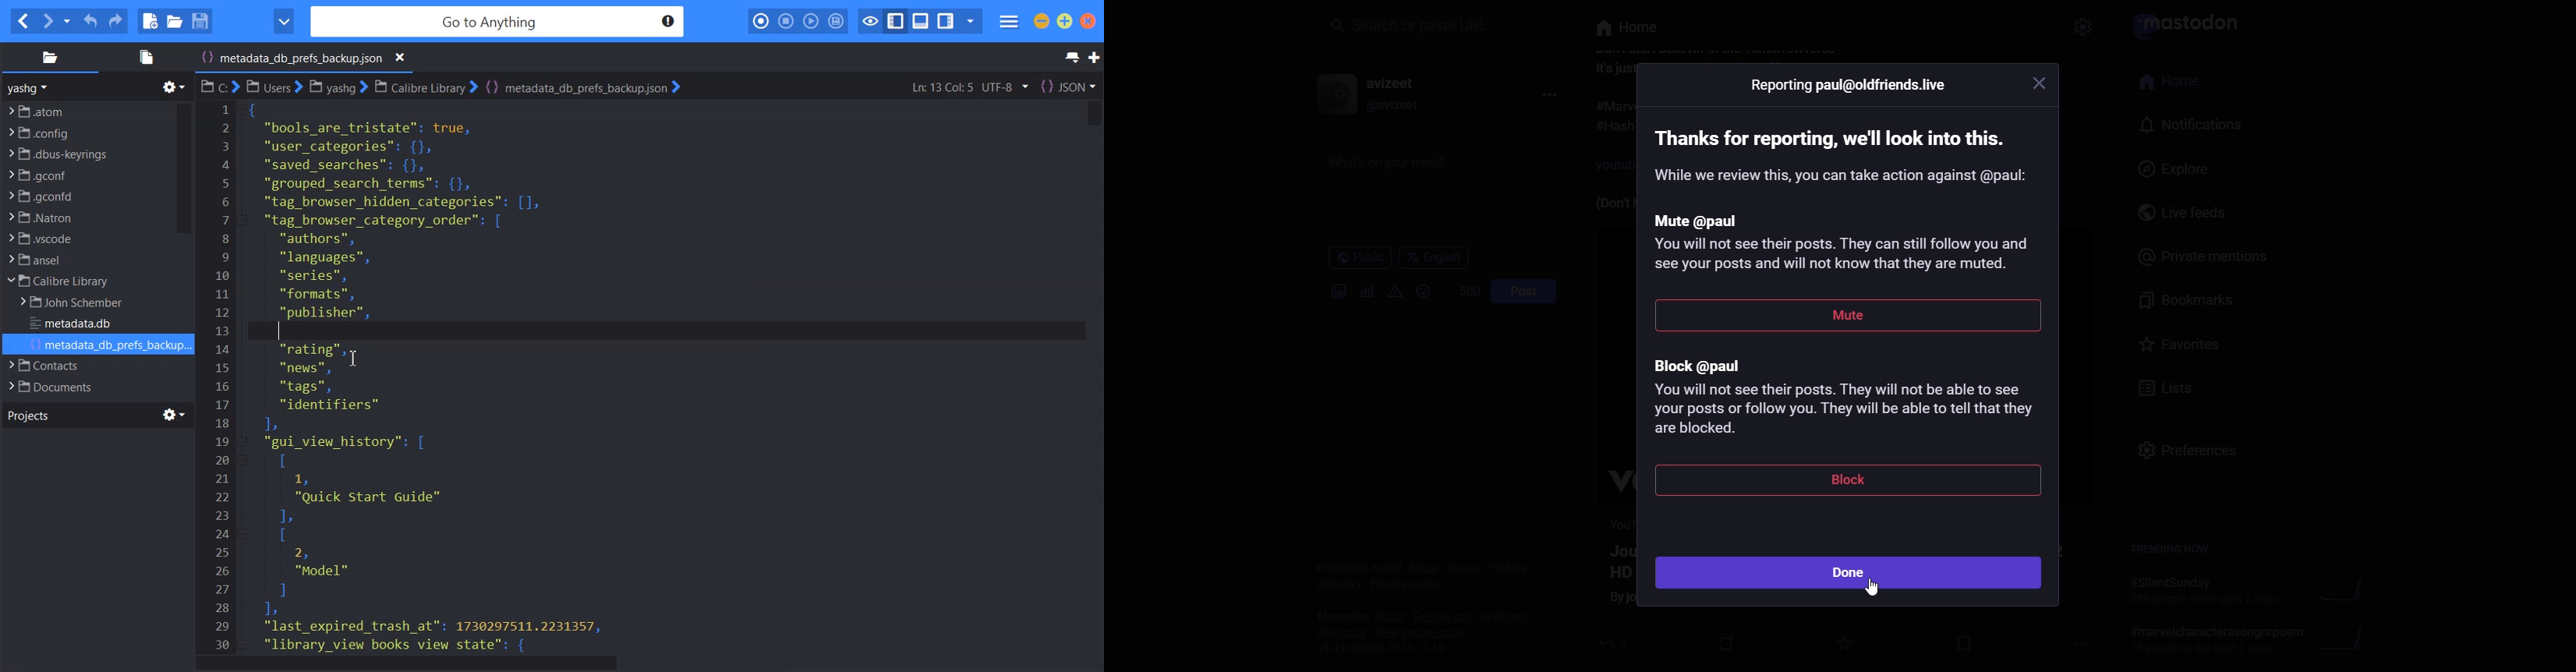  Describe the element at coordinates (174, 87) in the screenshot. I see `Directory related function` at that location.